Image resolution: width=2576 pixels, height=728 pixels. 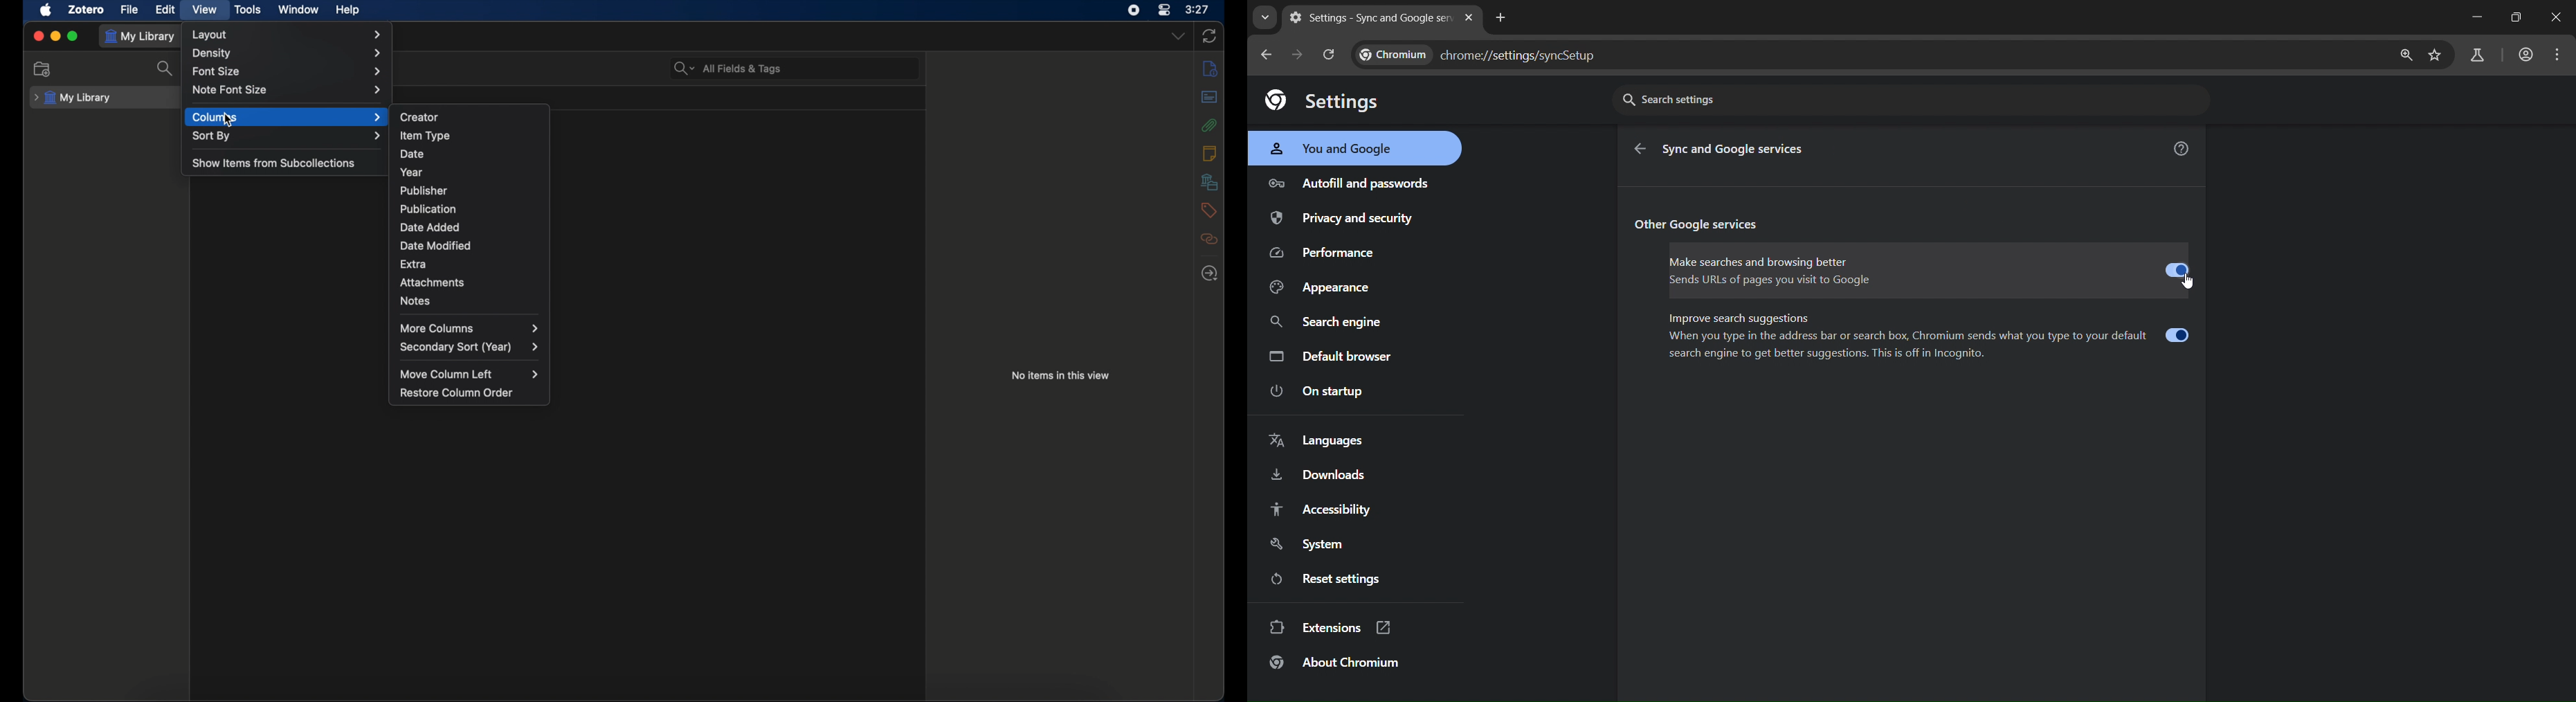 What do you see at coordinates (1321, 476) in the screenshot?
I see `downloads` at bounding box center [1321, 476].